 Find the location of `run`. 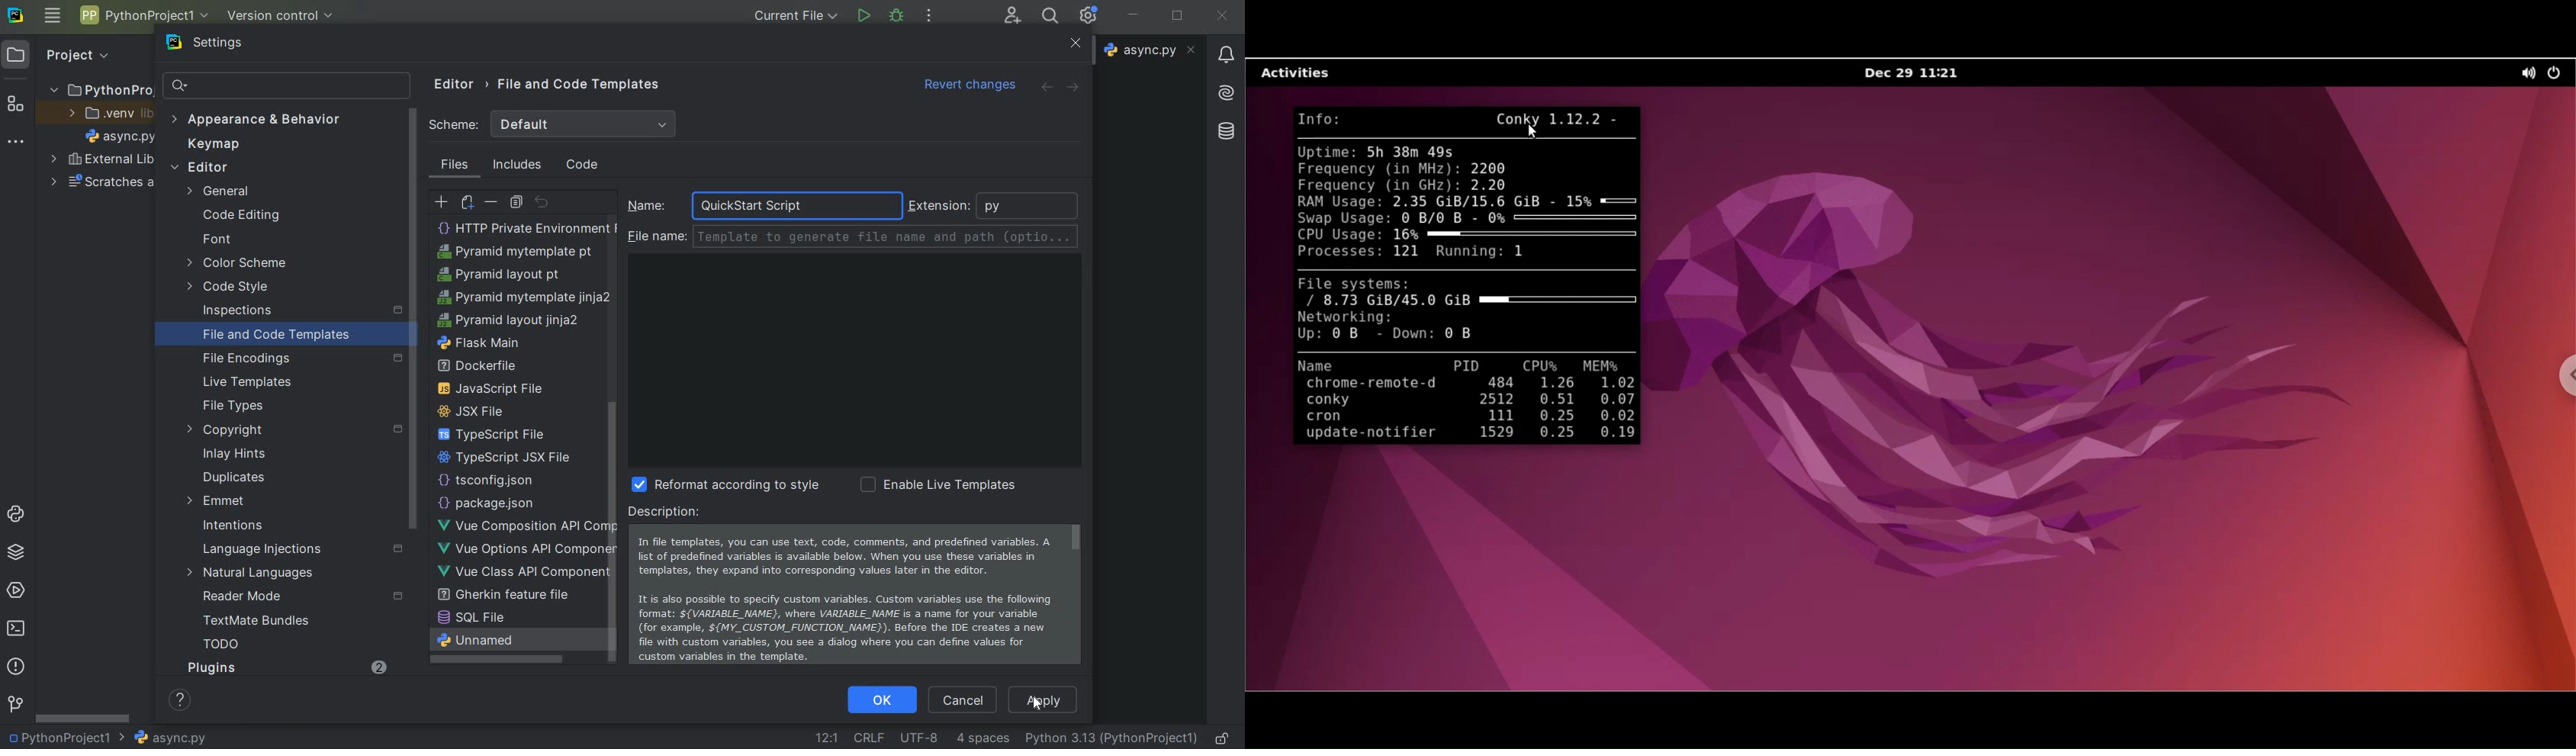

run is located at coordinates (863, 16).